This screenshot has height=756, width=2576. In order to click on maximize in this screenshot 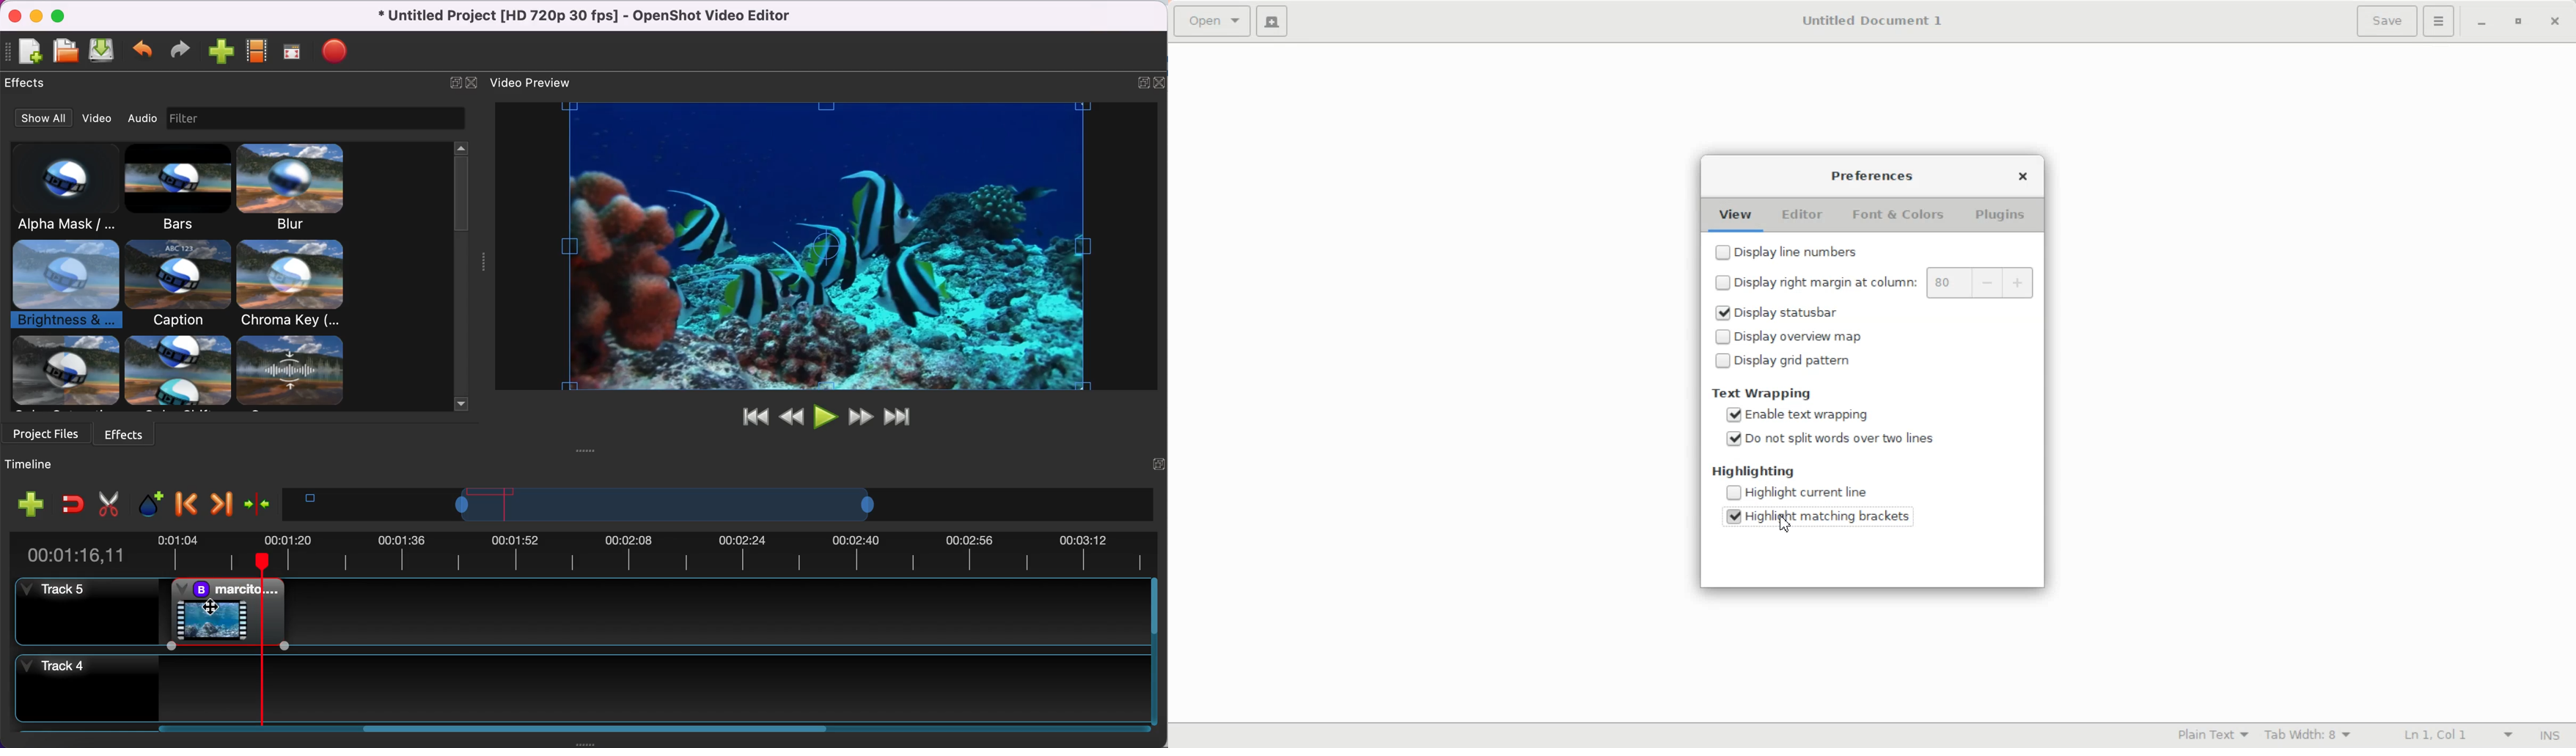, I will do `click(61, 13)`.